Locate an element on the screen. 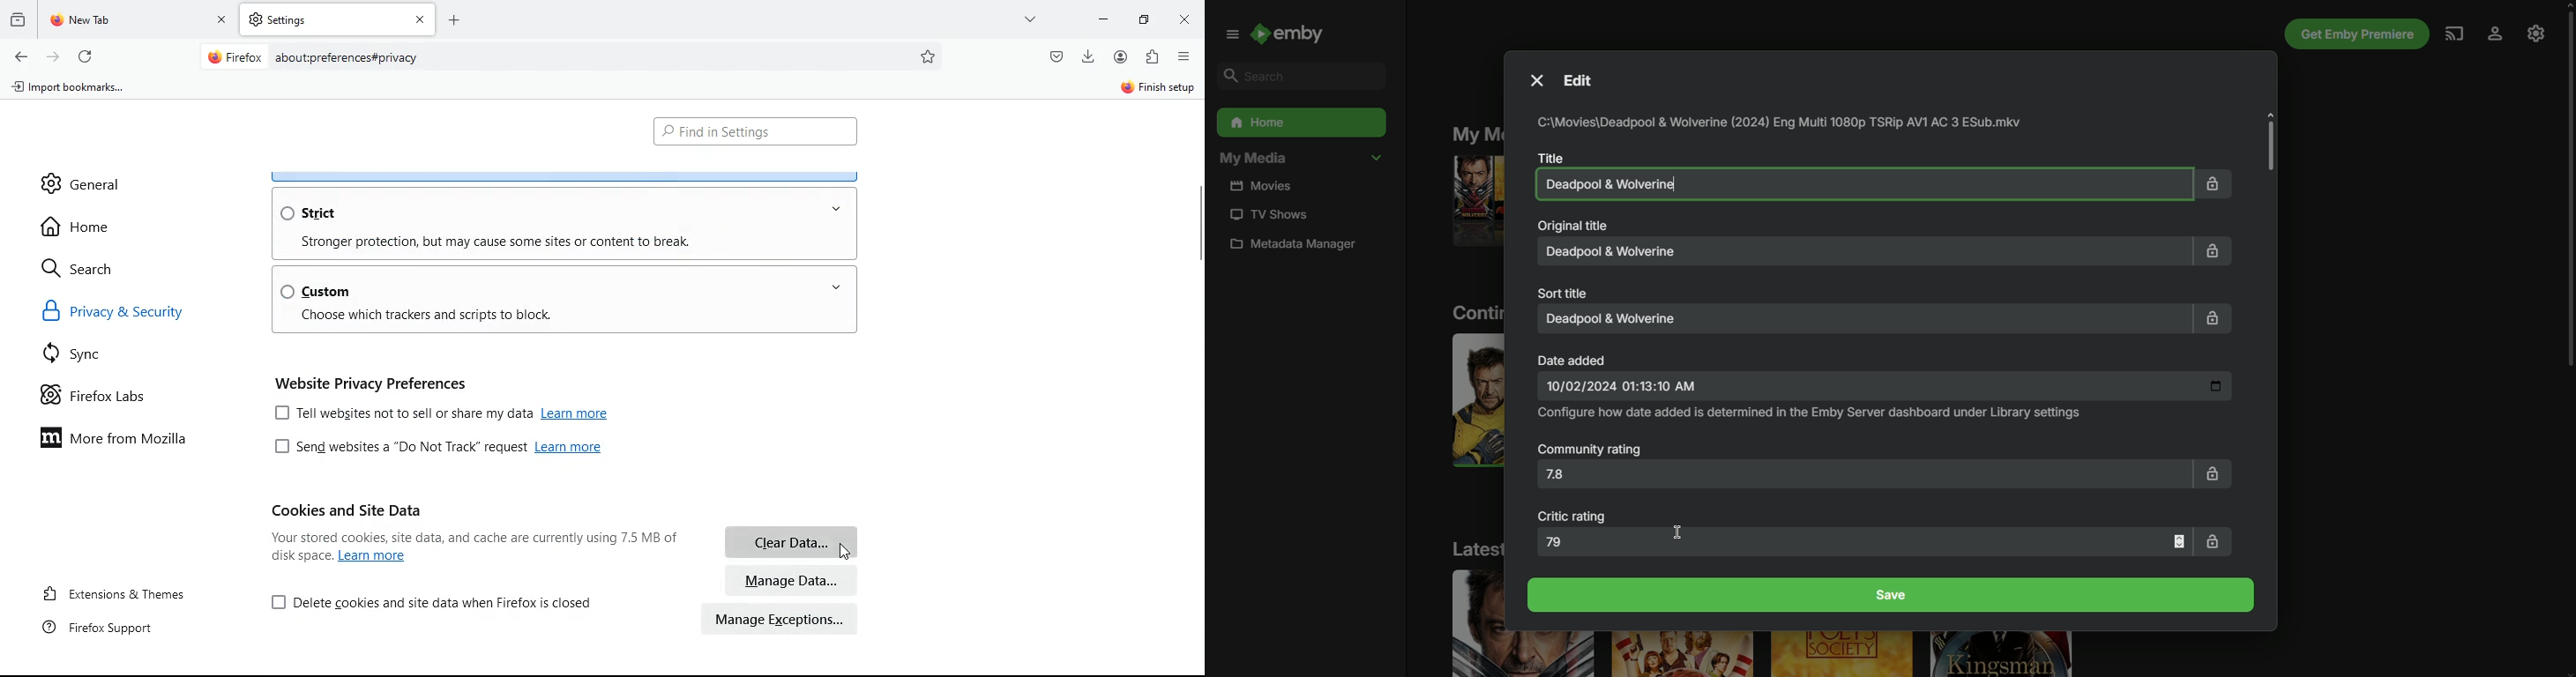  minimize is located at coordinates (1148, 19).